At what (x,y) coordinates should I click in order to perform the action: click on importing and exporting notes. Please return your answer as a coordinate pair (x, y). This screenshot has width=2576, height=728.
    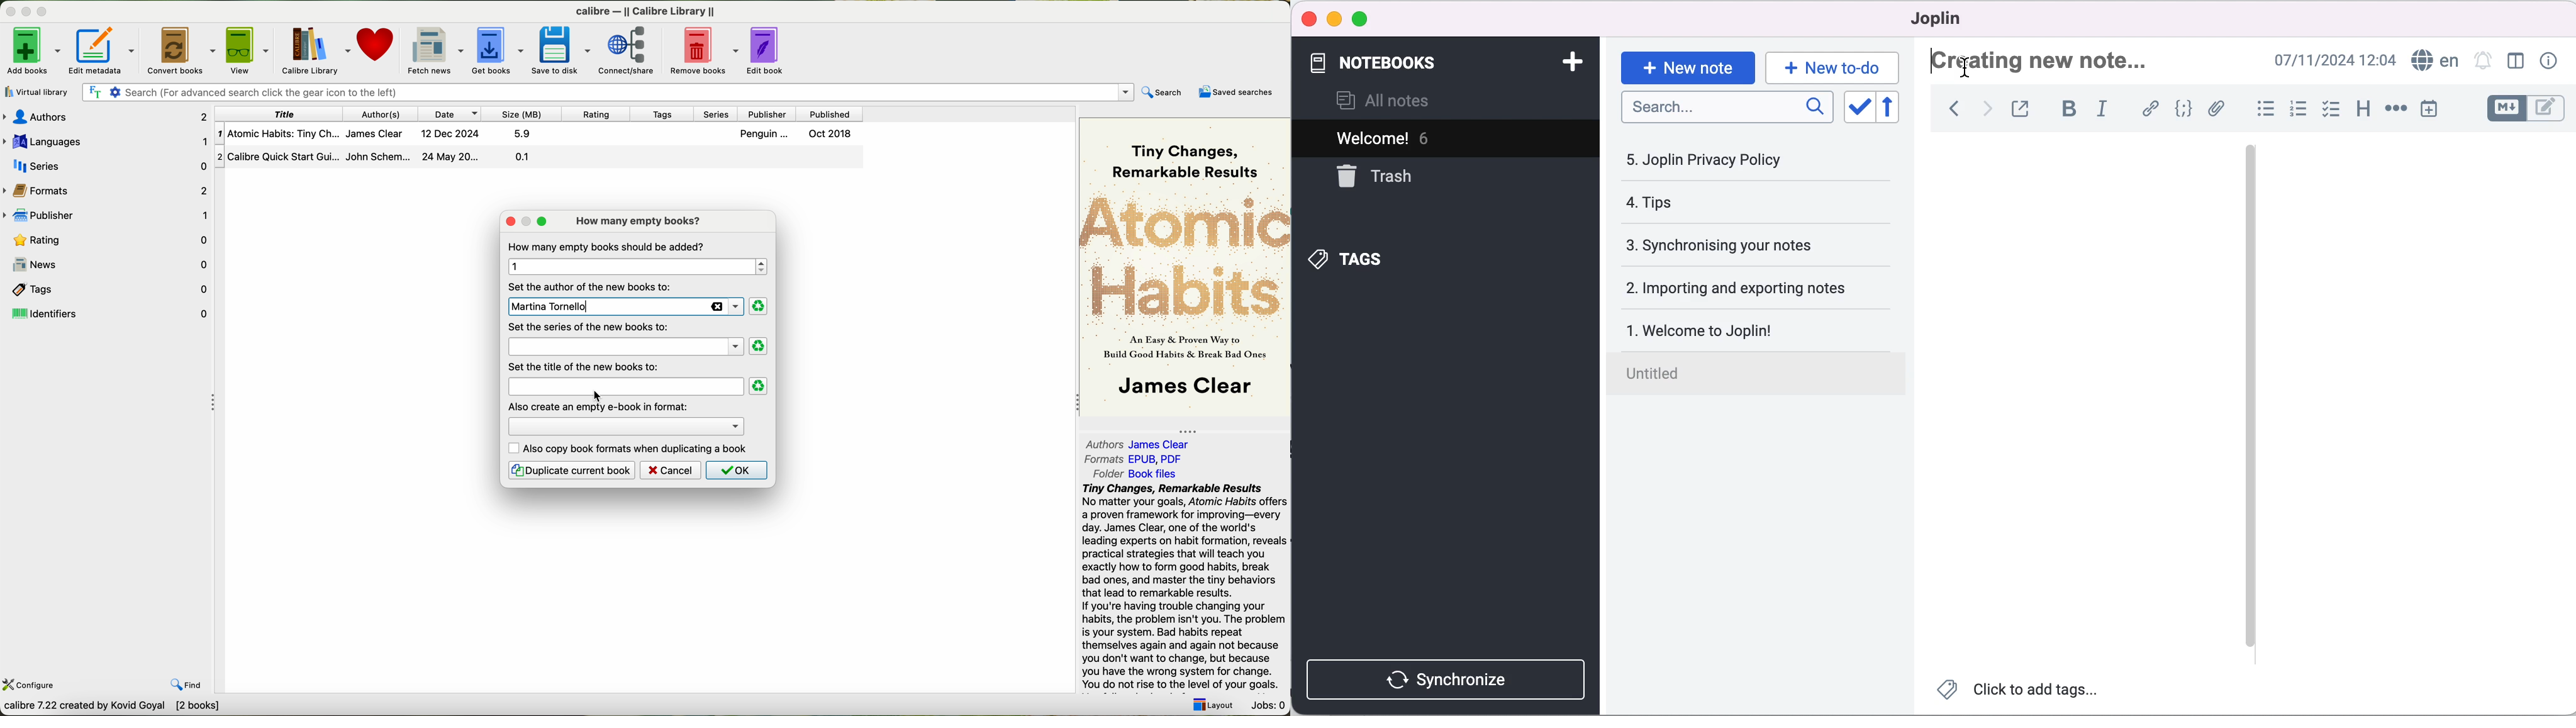
    Looking at the image, I should click on (1756, 288).